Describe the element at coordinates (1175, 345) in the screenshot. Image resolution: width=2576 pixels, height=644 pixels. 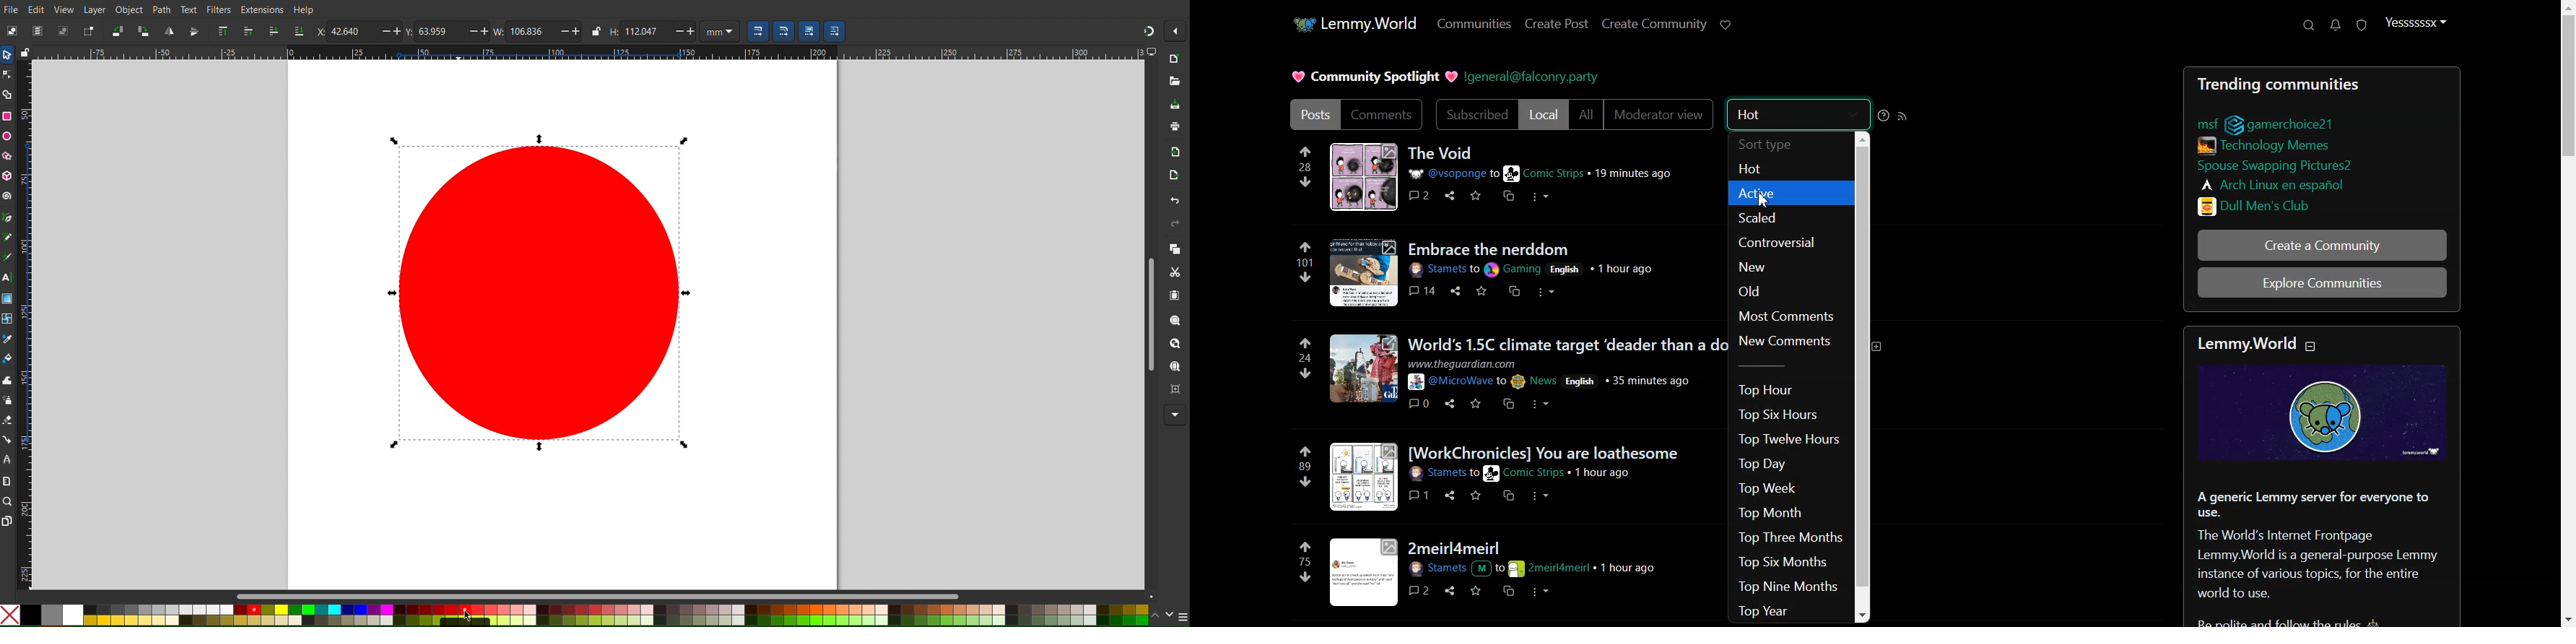
I see `Zoom Drawing` at that location.